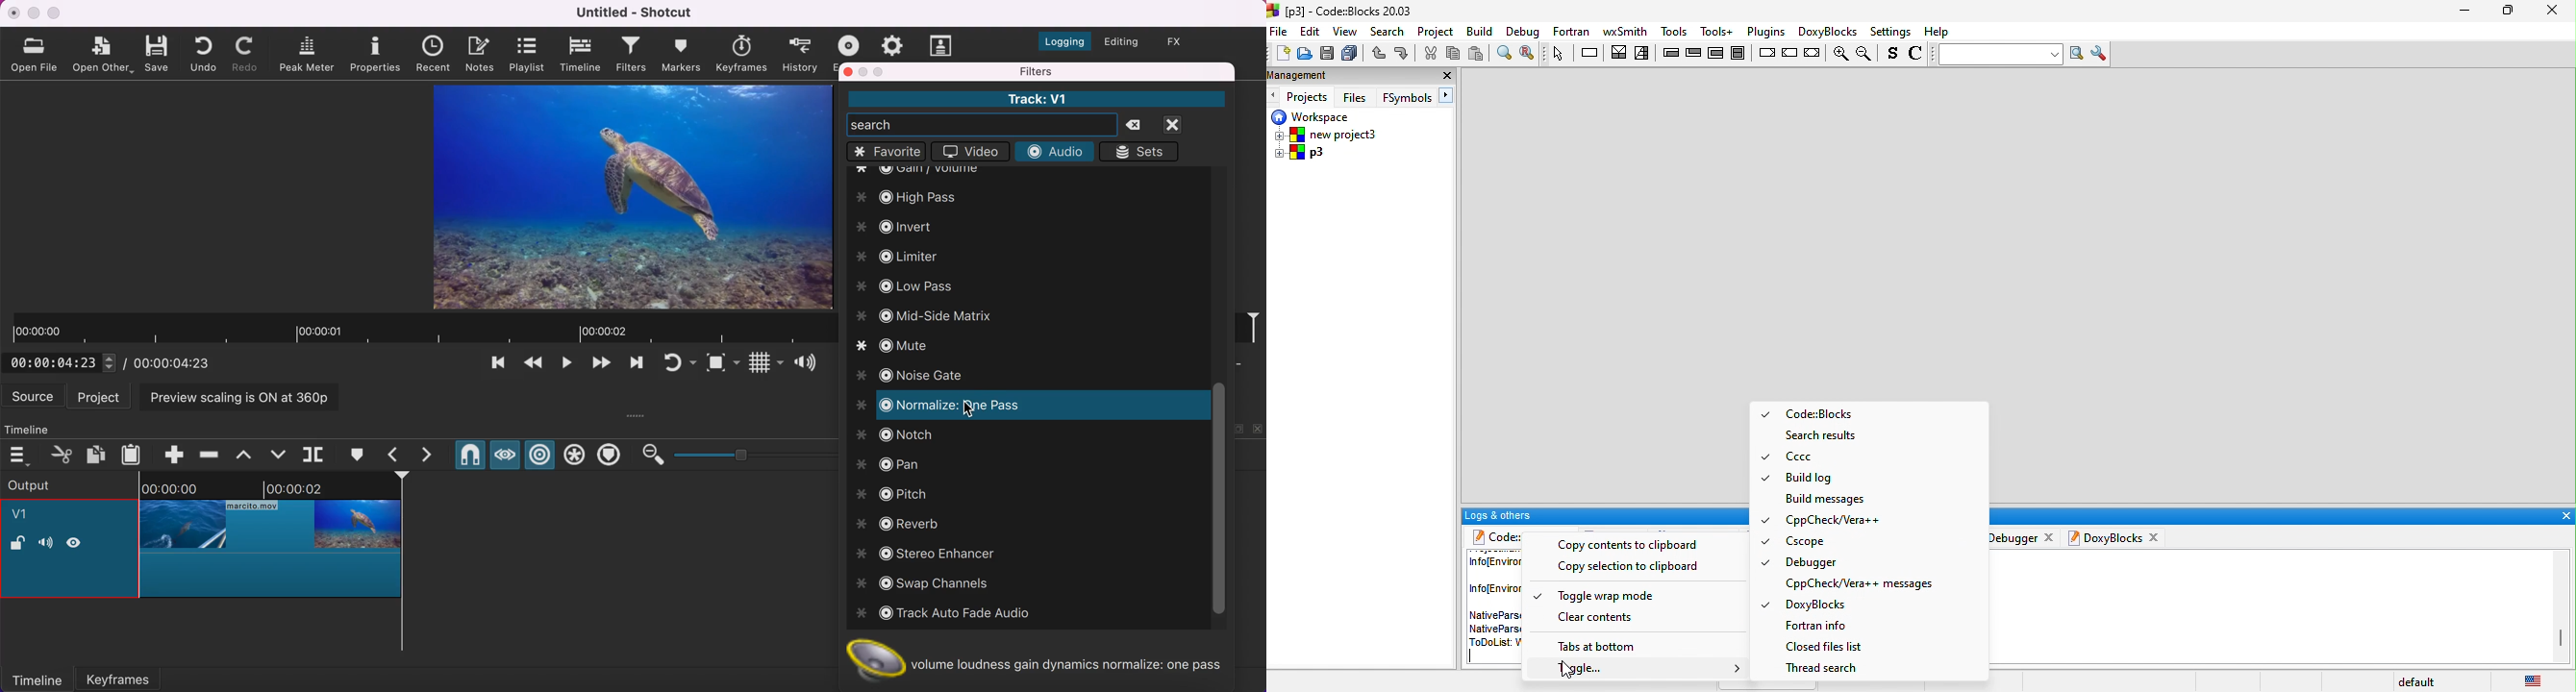 The height and width of the screenshot is (700, 2576). What do you see at coordinates (34, 396) in the screenshot?
I see `source` at bounding box center [34, 396].